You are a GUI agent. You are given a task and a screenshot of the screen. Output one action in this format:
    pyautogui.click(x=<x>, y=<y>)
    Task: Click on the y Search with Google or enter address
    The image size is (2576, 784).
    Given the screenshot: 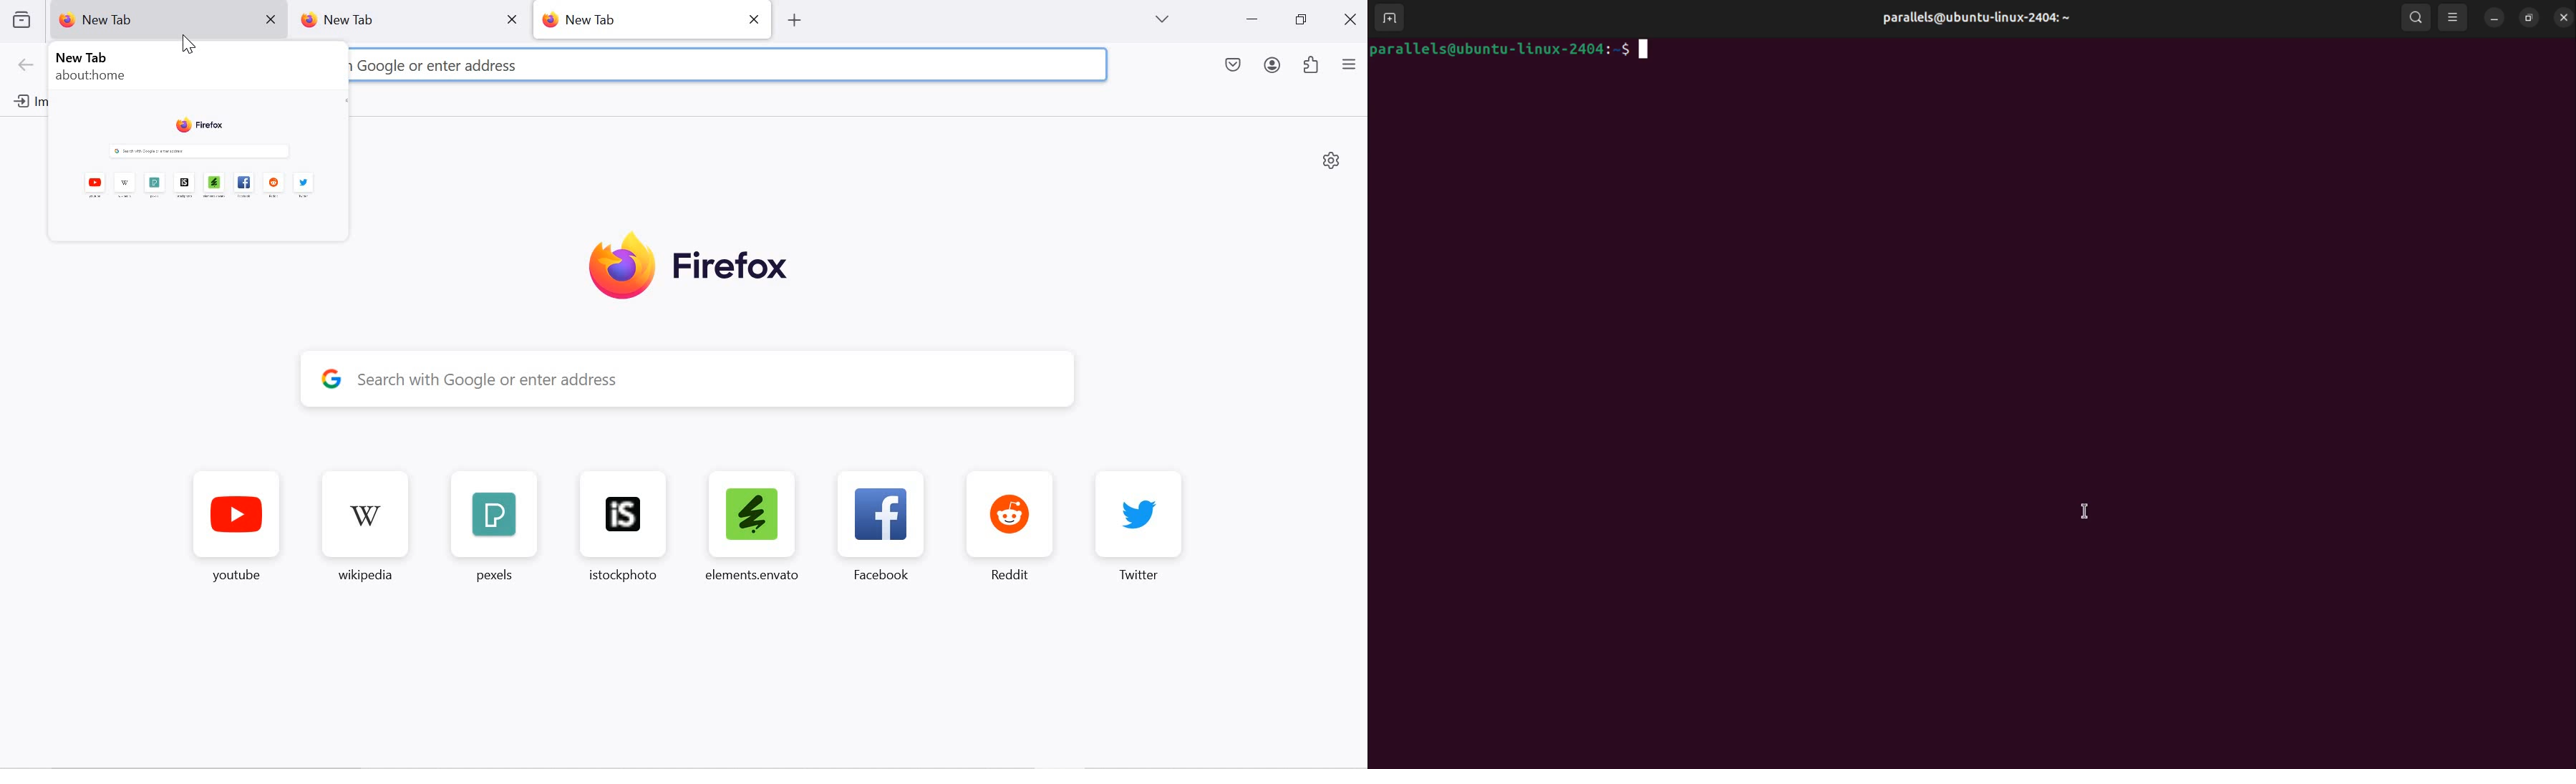 What is the action you would take?
    pyautogui.click(x=701, y=379)
    